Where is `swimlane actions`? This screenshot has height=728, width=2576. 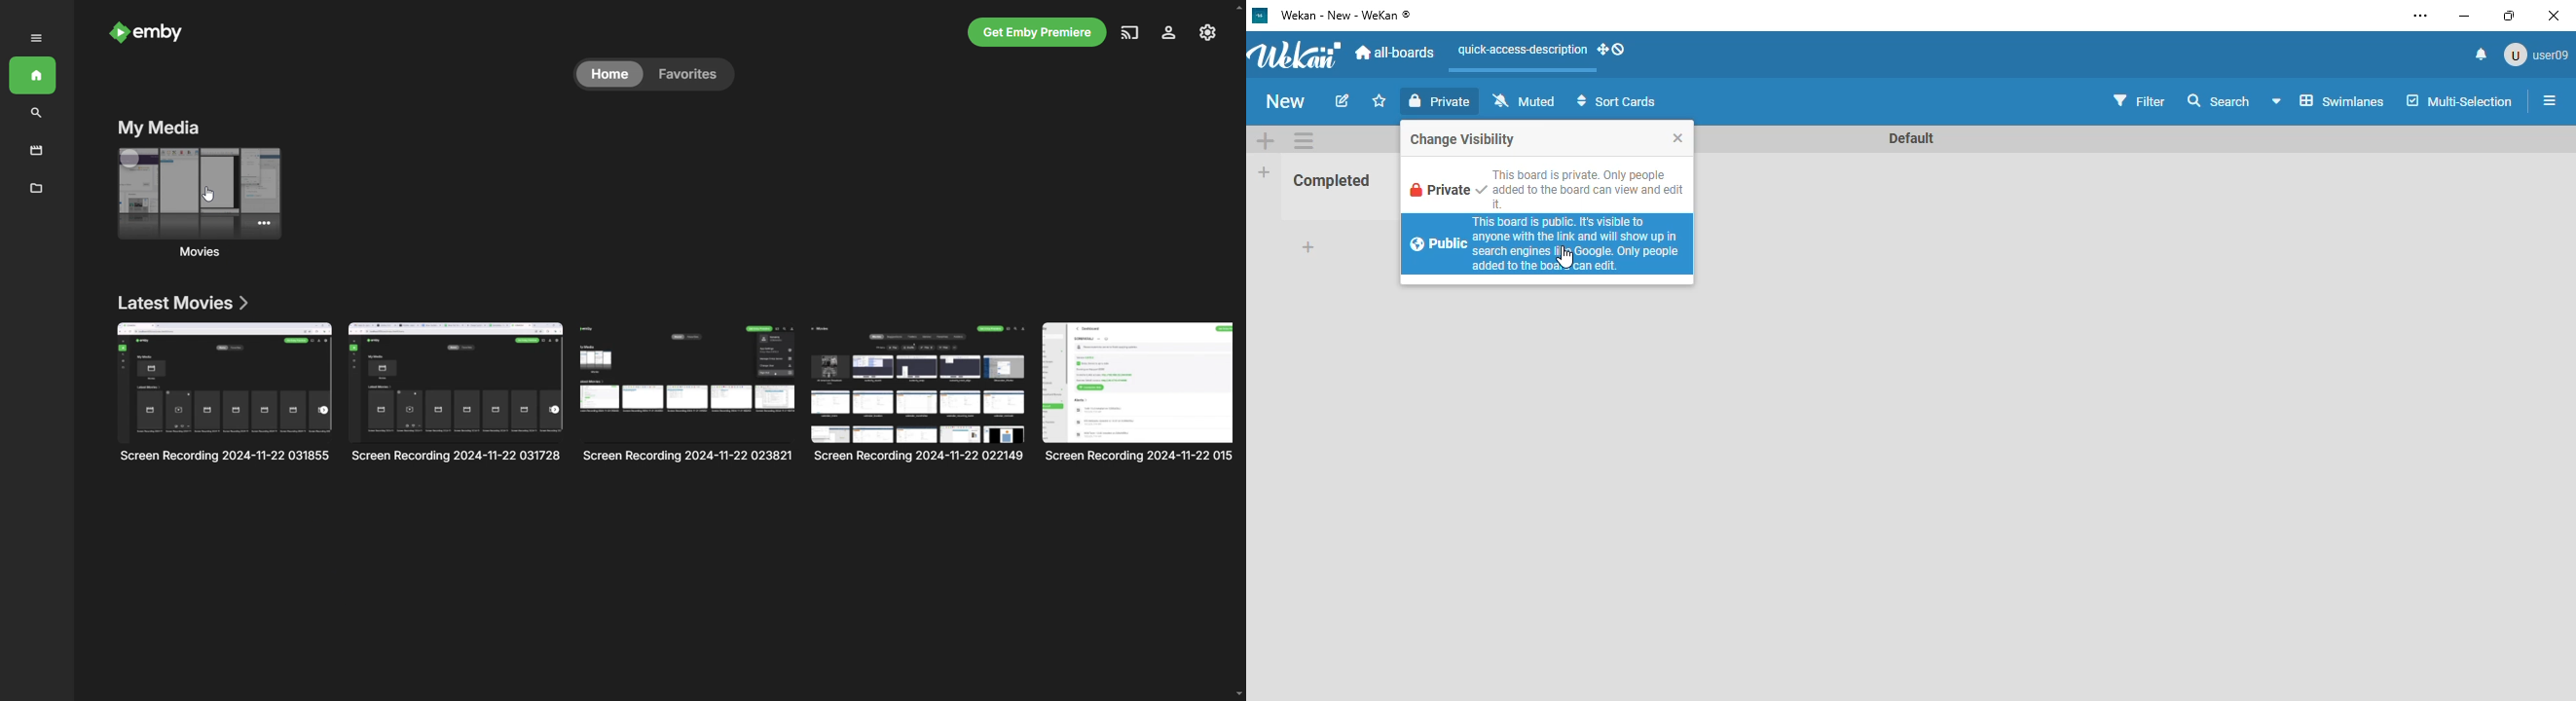
swimlane actions is located at coordinates (1305, 140).